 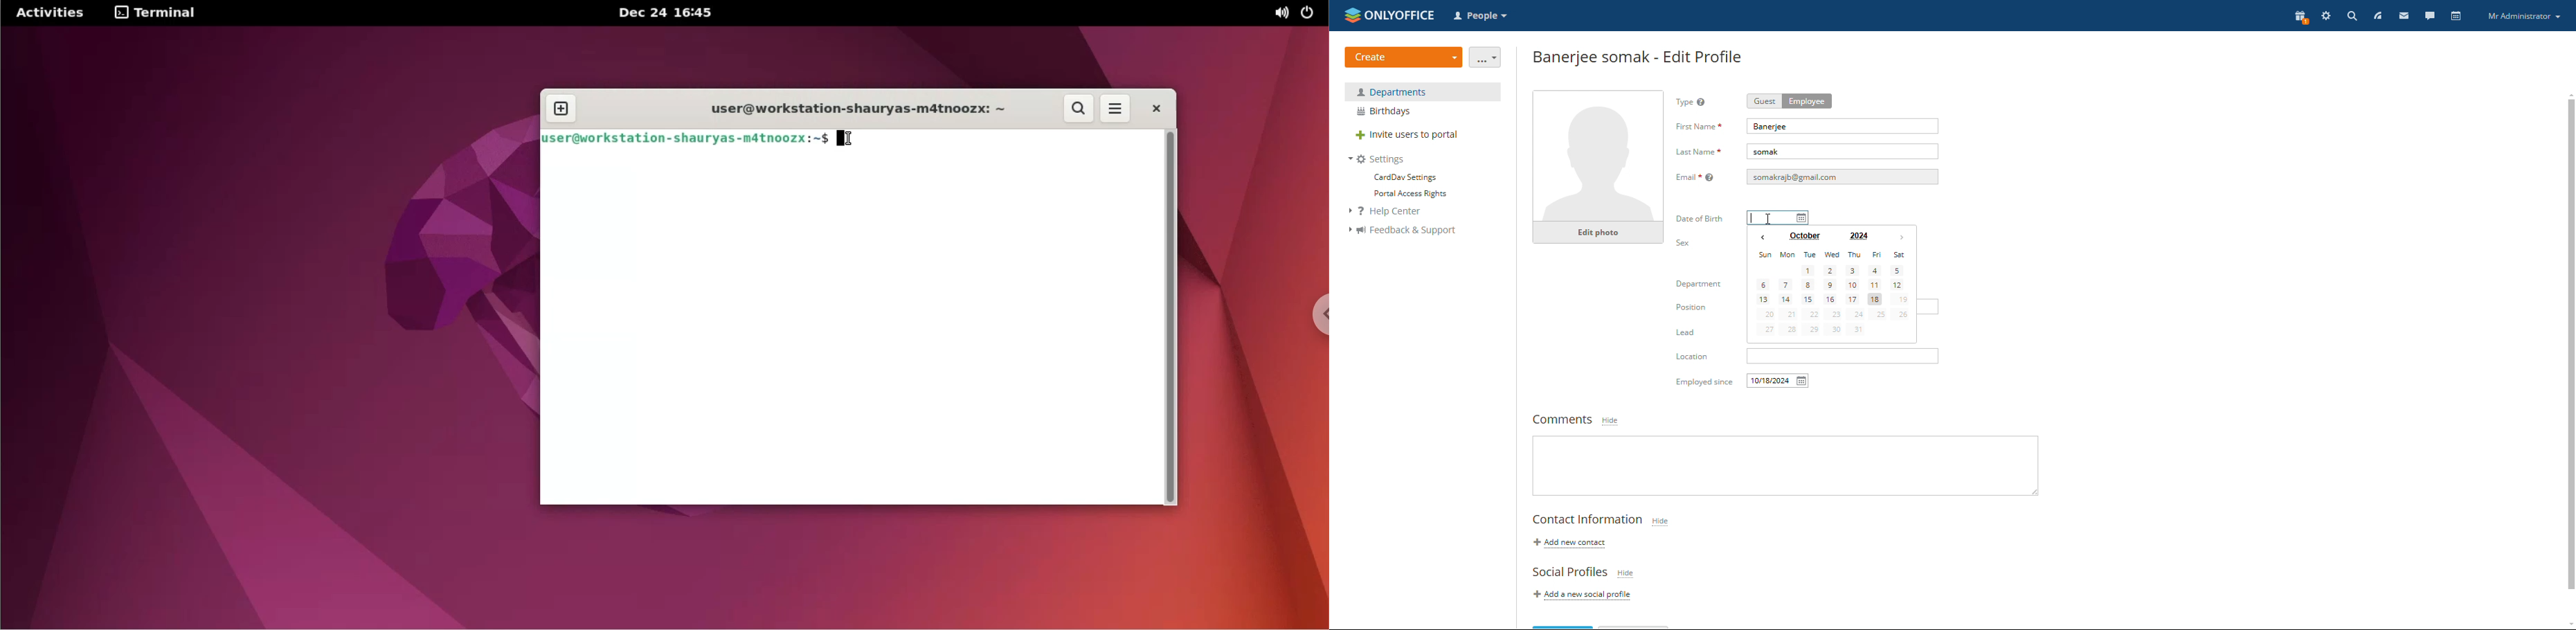 I want to click on logo, so click(x=1390, y=14).